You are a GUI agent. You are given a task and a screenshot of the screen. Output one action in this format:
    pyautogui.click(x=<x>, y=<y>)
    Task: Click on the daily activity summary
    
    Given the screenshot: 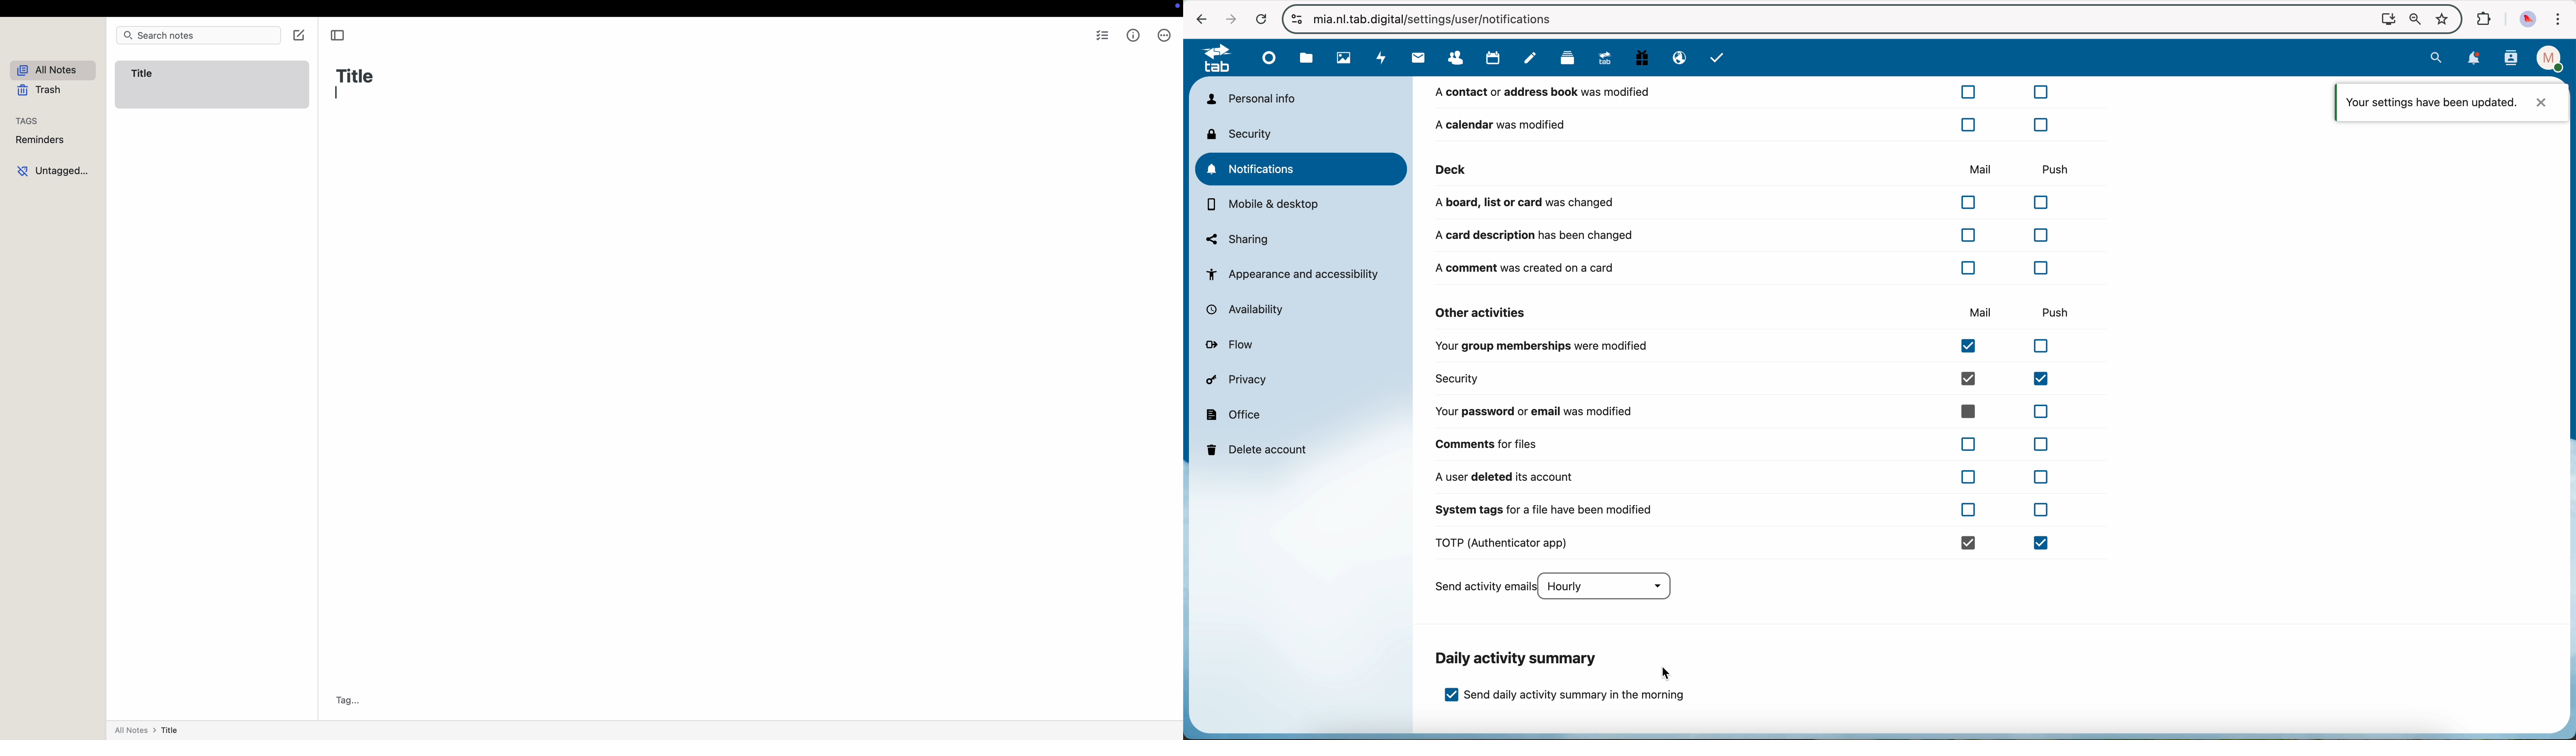 What is the action you would take?
    pyautogui.click(x=1518, y=658)
    